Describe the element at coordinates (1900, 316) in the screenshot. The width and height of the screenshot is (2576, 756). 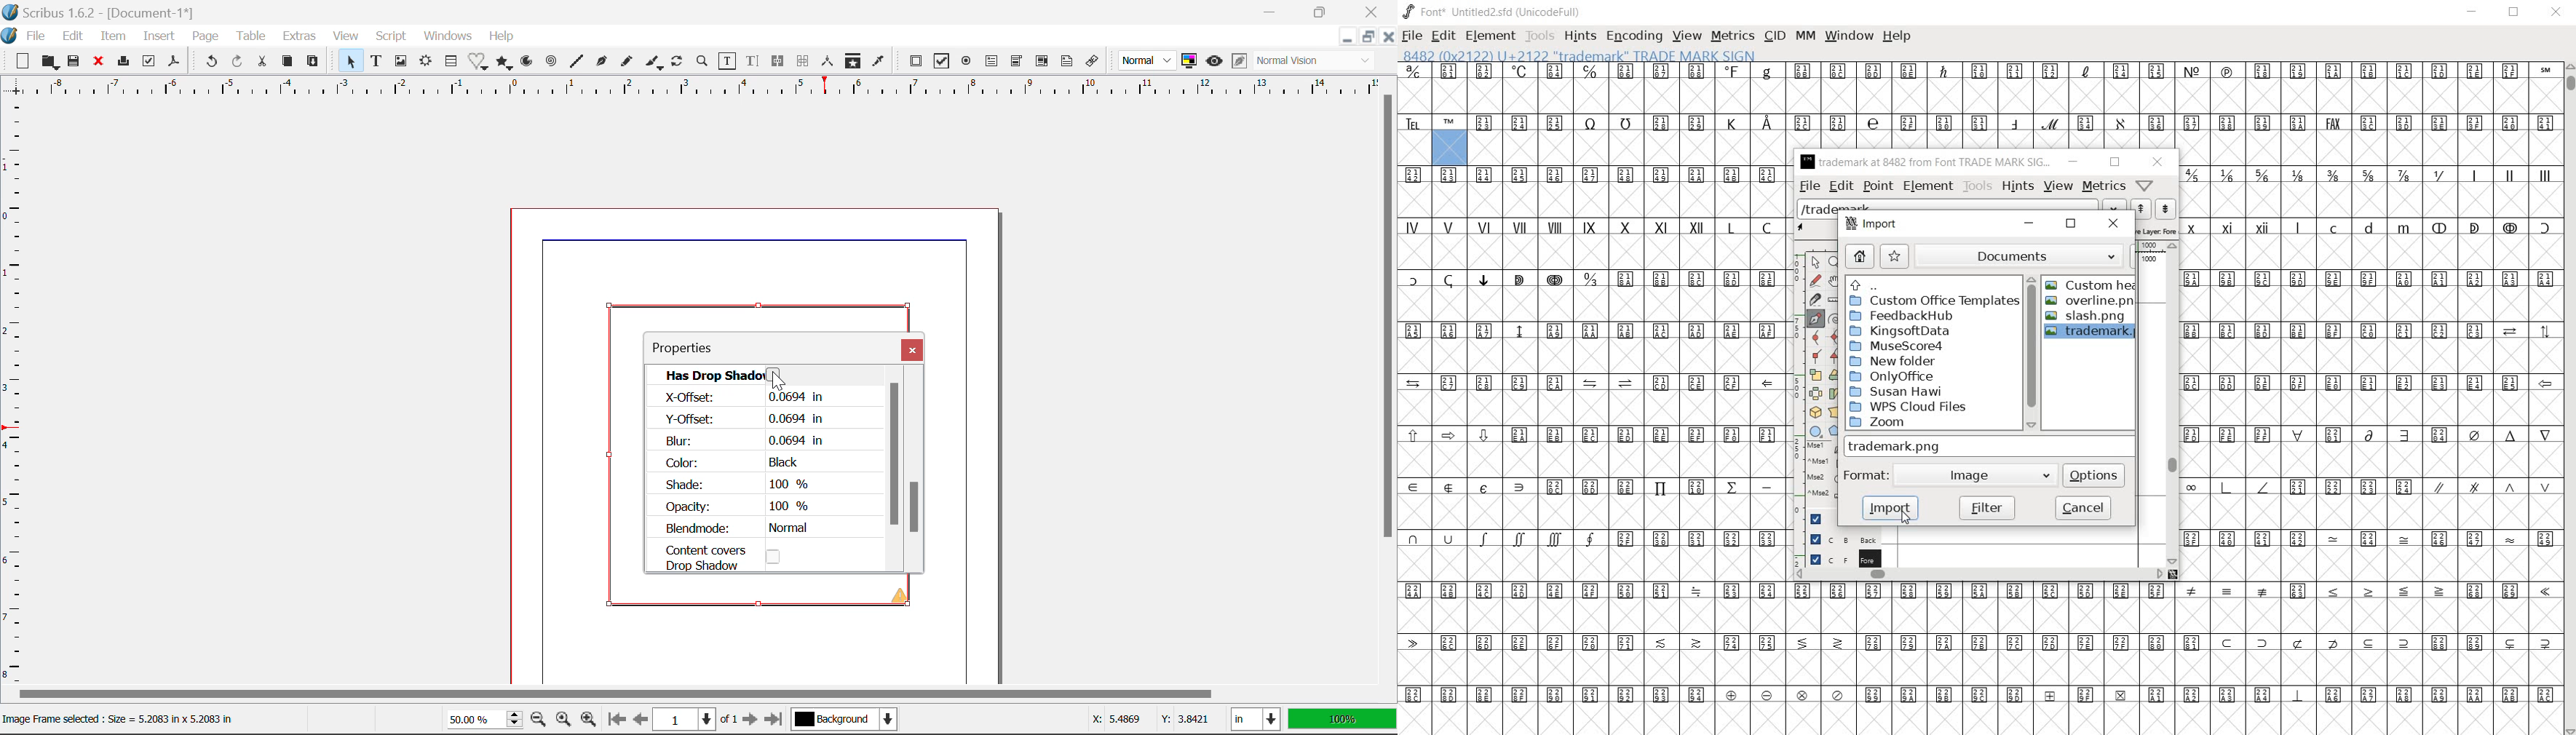
I see `FeedbackHub` at that location.